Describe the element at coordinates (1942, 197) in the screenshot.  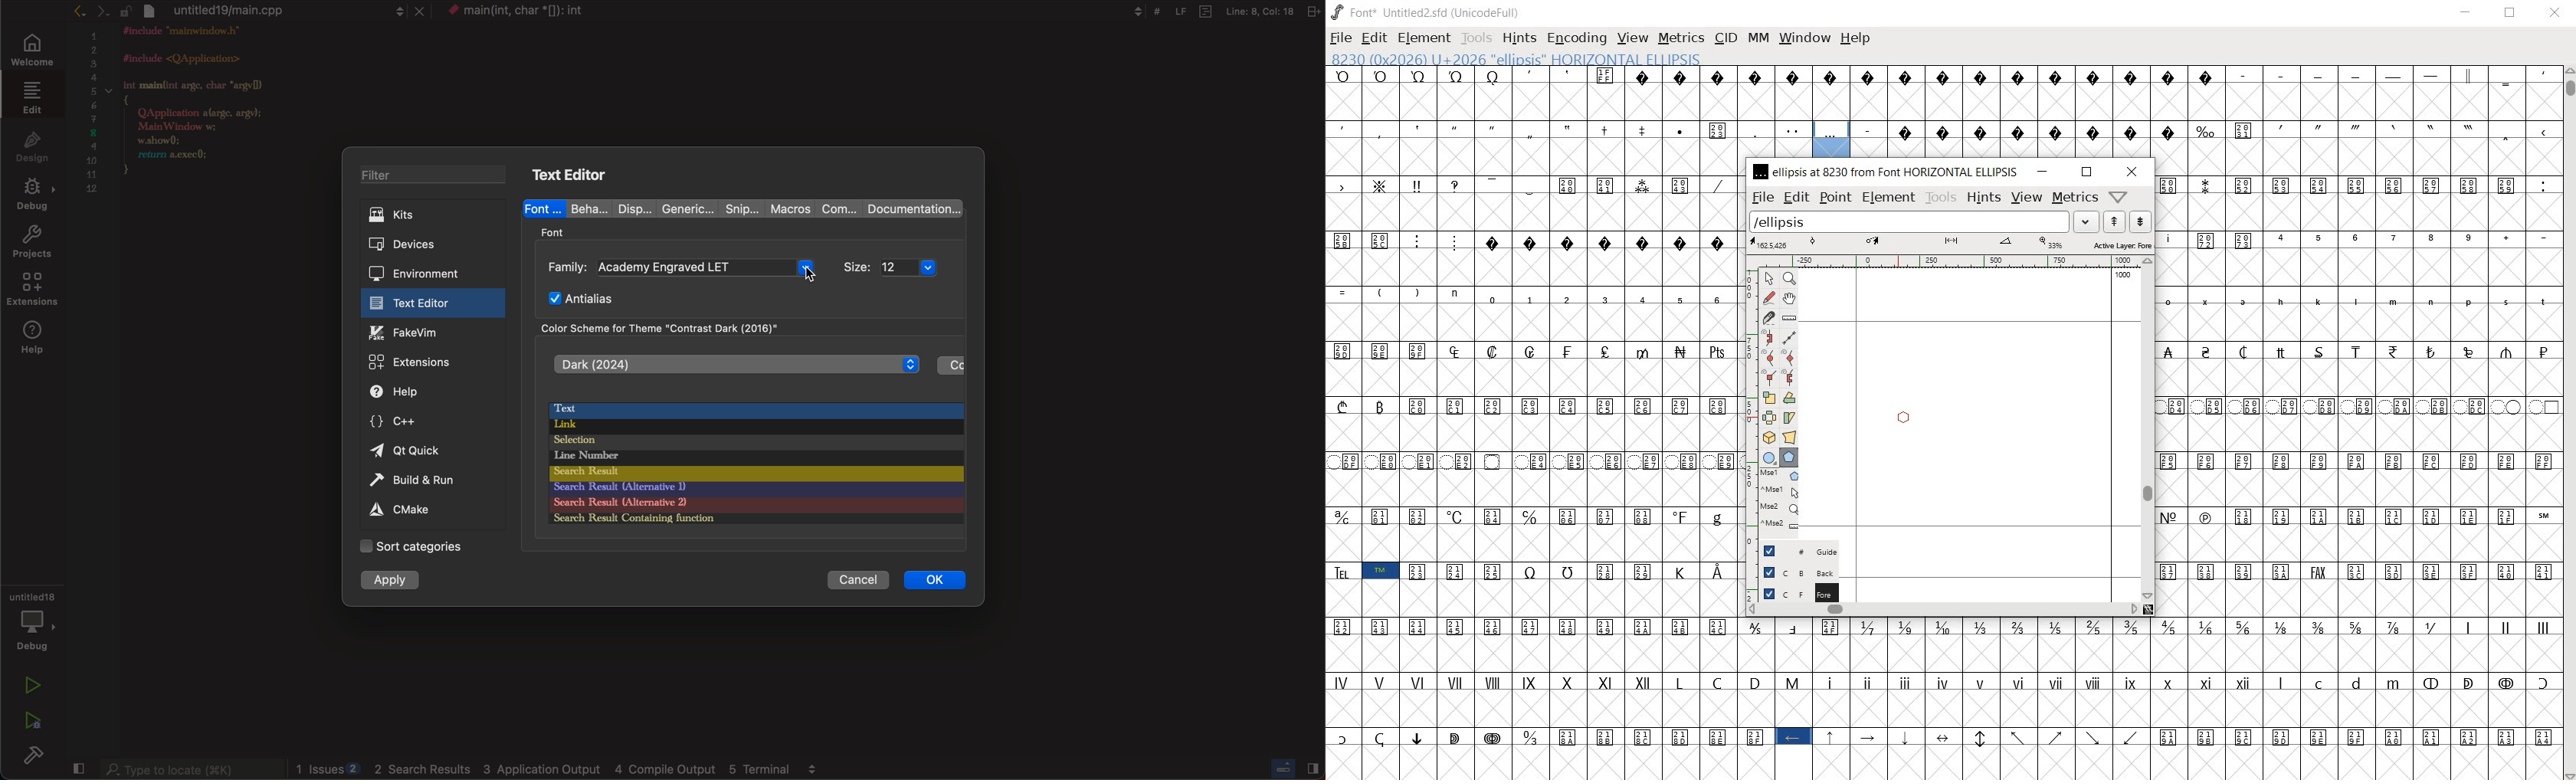
I see `tools` at that location.